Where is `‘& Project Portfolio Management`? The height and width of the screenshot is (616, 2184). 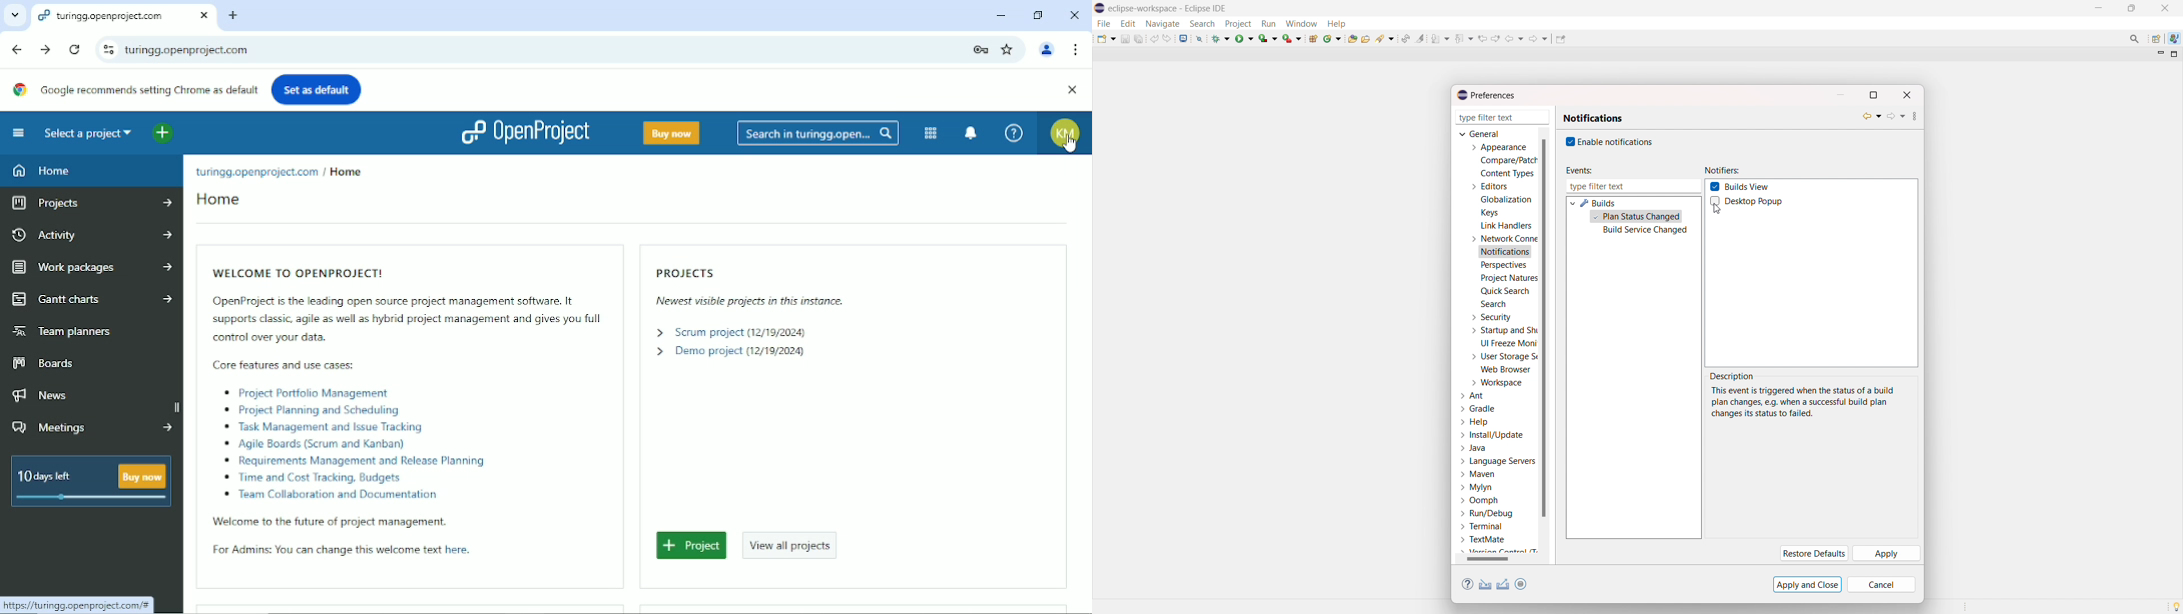
‘& Project Portfolio Management is located at coordinates (310, 393).